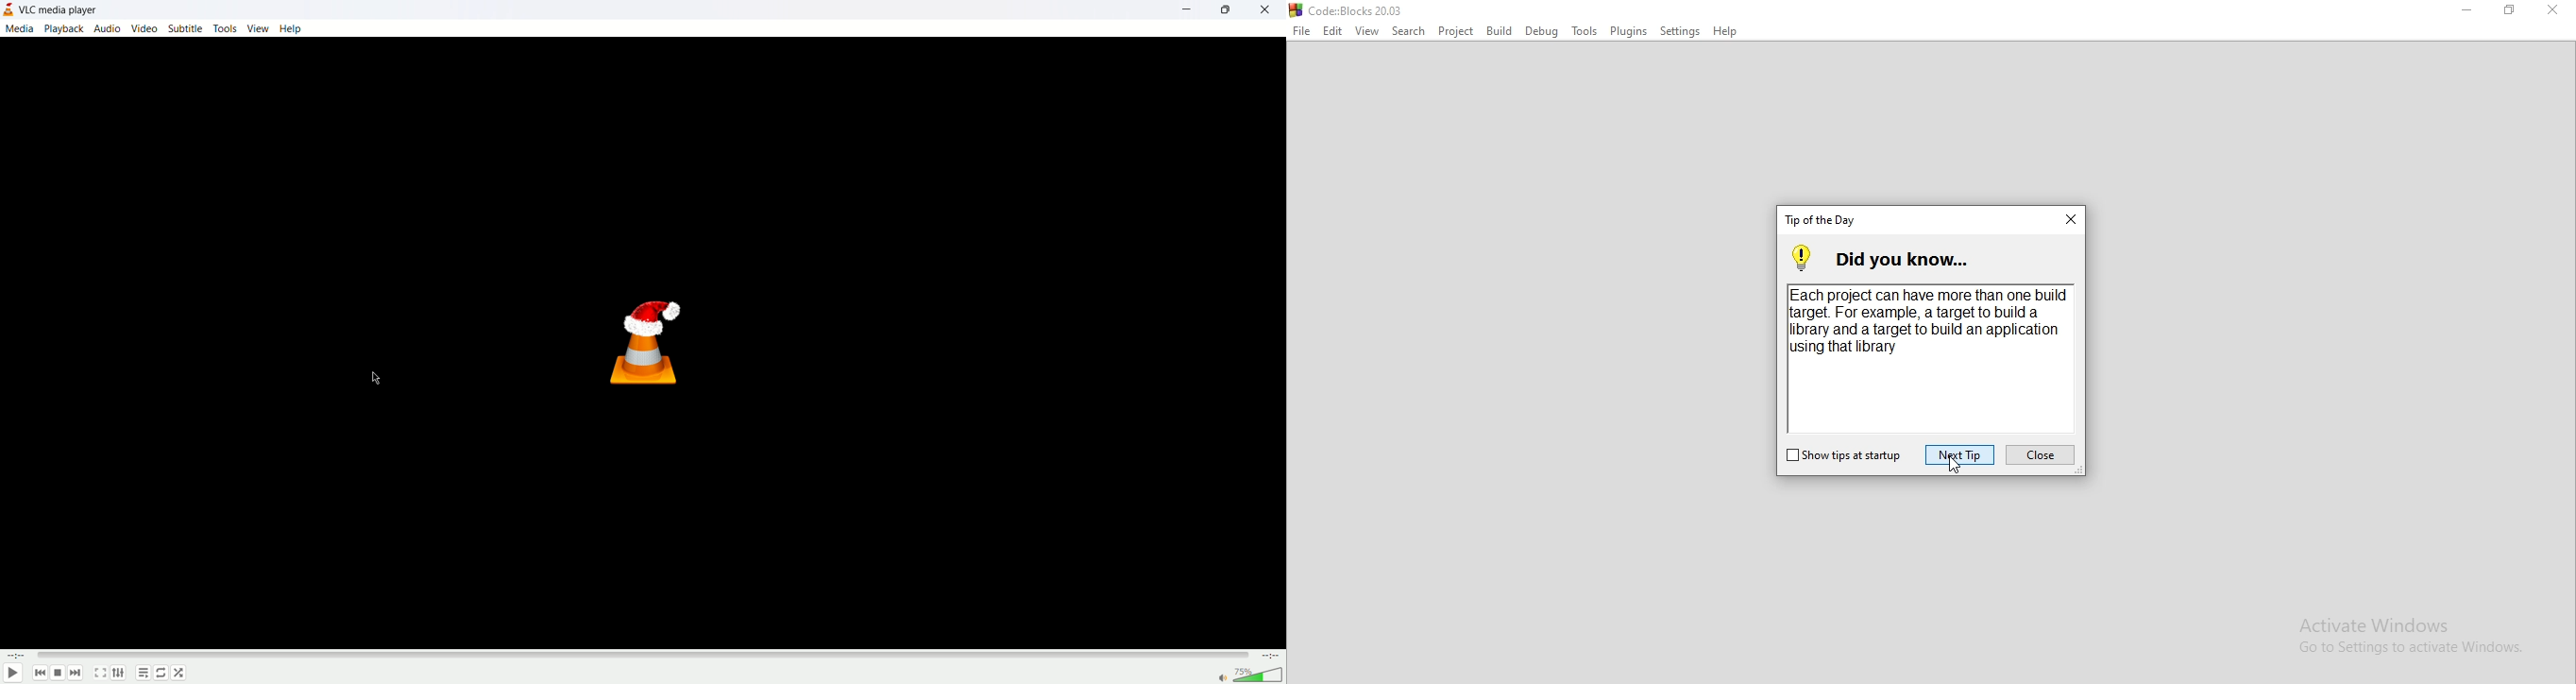 The image size is (2576, 700). What do you see at coordinates (1193, 10) in the screenshot?
I see `minimize` at bounding box center [1193, 10].